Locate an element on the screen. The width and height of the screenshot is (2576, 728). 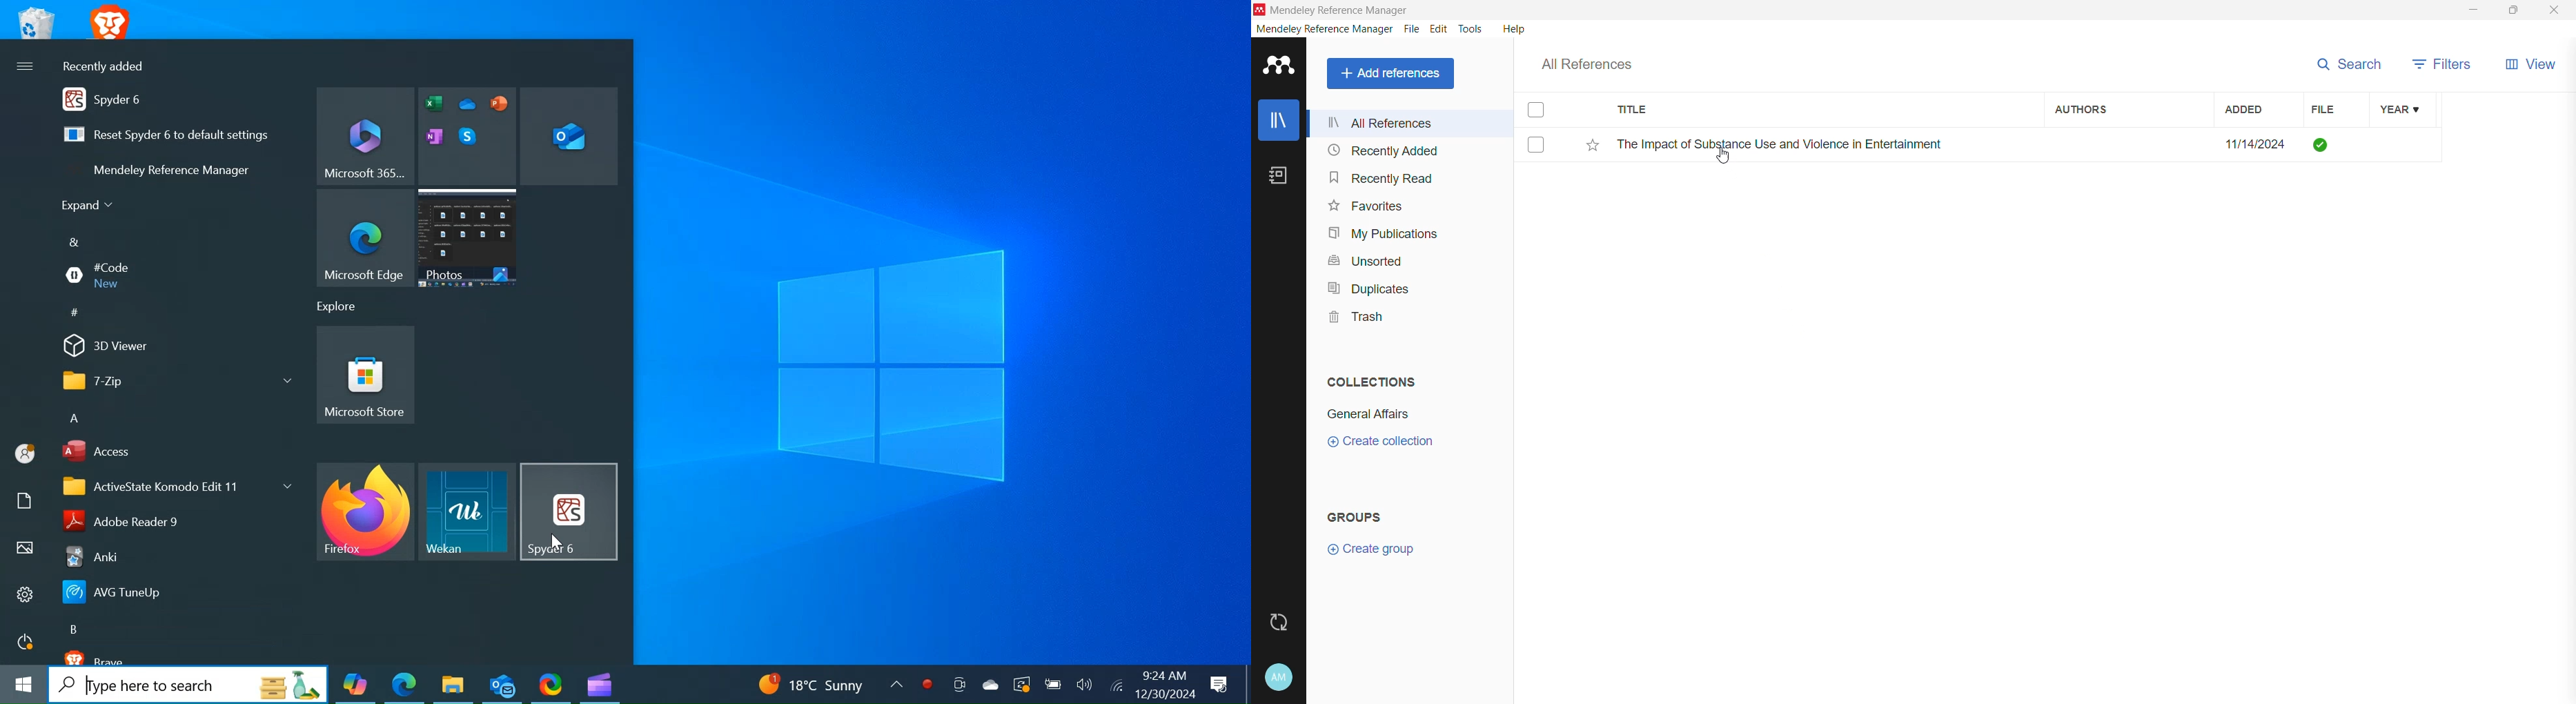
Collections is located at coordinates (1368, 379).